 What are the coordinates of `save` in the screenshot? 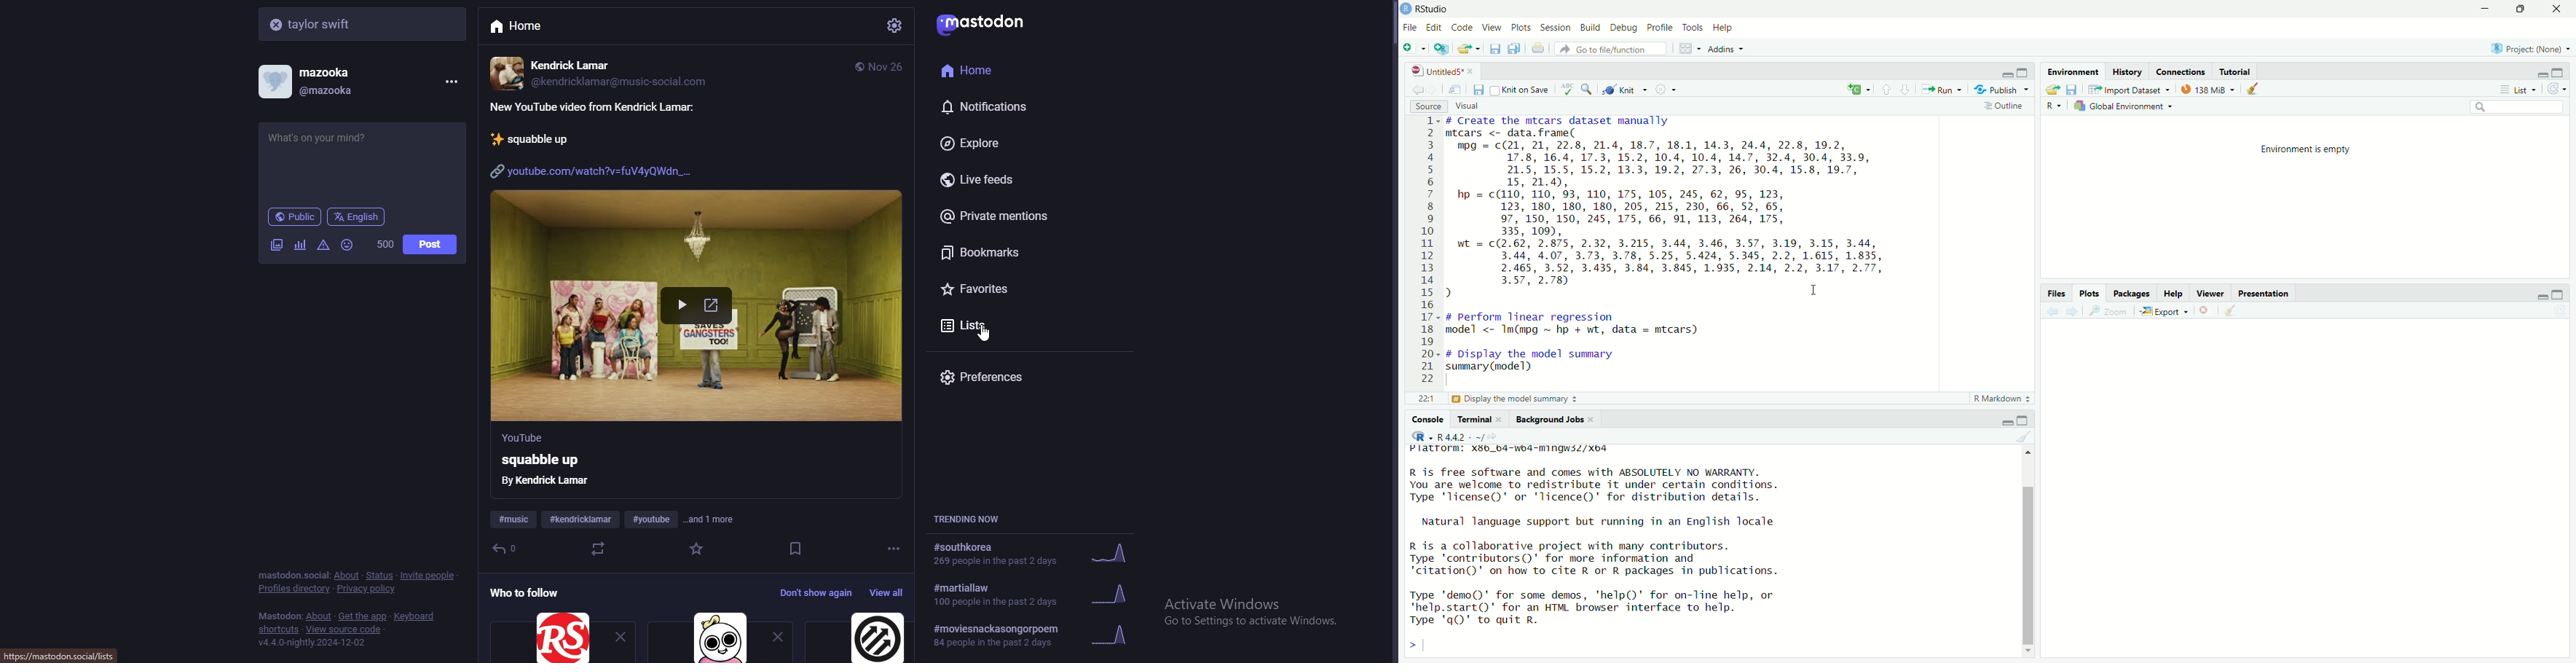 It's located at (1496, 47).